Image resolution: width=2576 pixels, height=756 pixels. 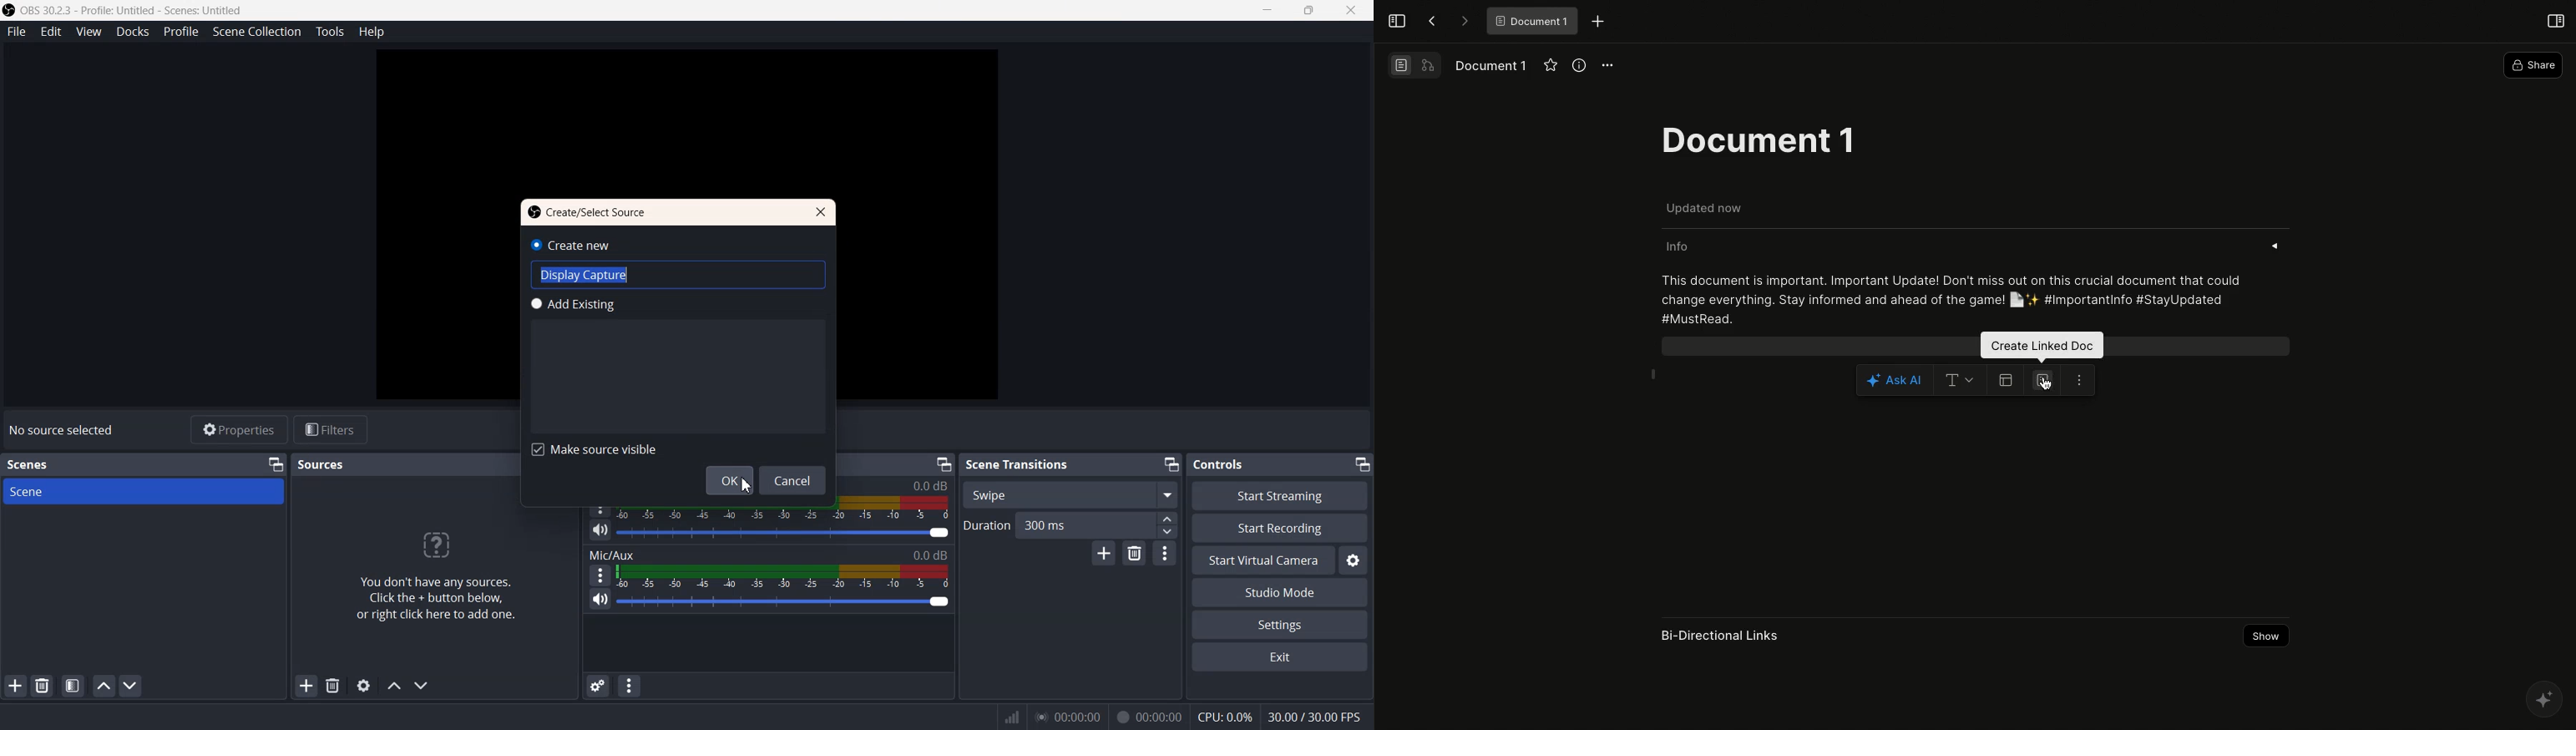 What do you see at coordinates (1149, 717) in the screenshot?
I see `& 00:00:00` at bounding box center [1149, 717].